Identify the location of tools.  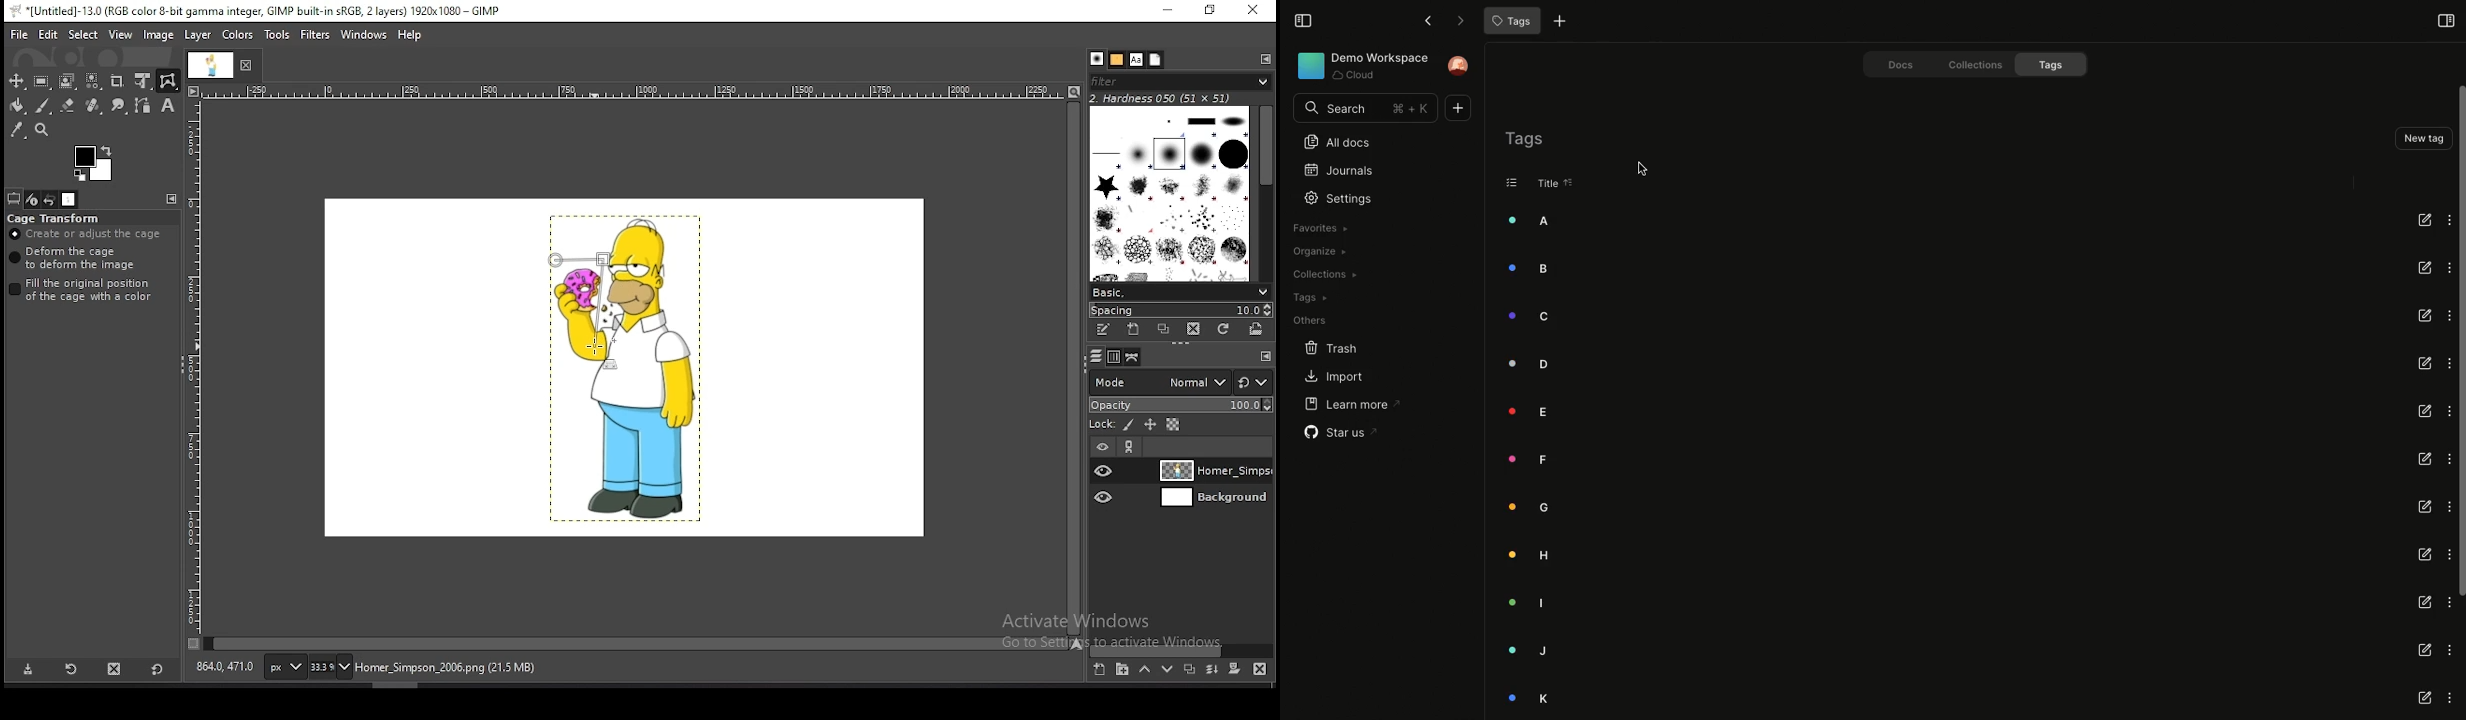
(278, 35).